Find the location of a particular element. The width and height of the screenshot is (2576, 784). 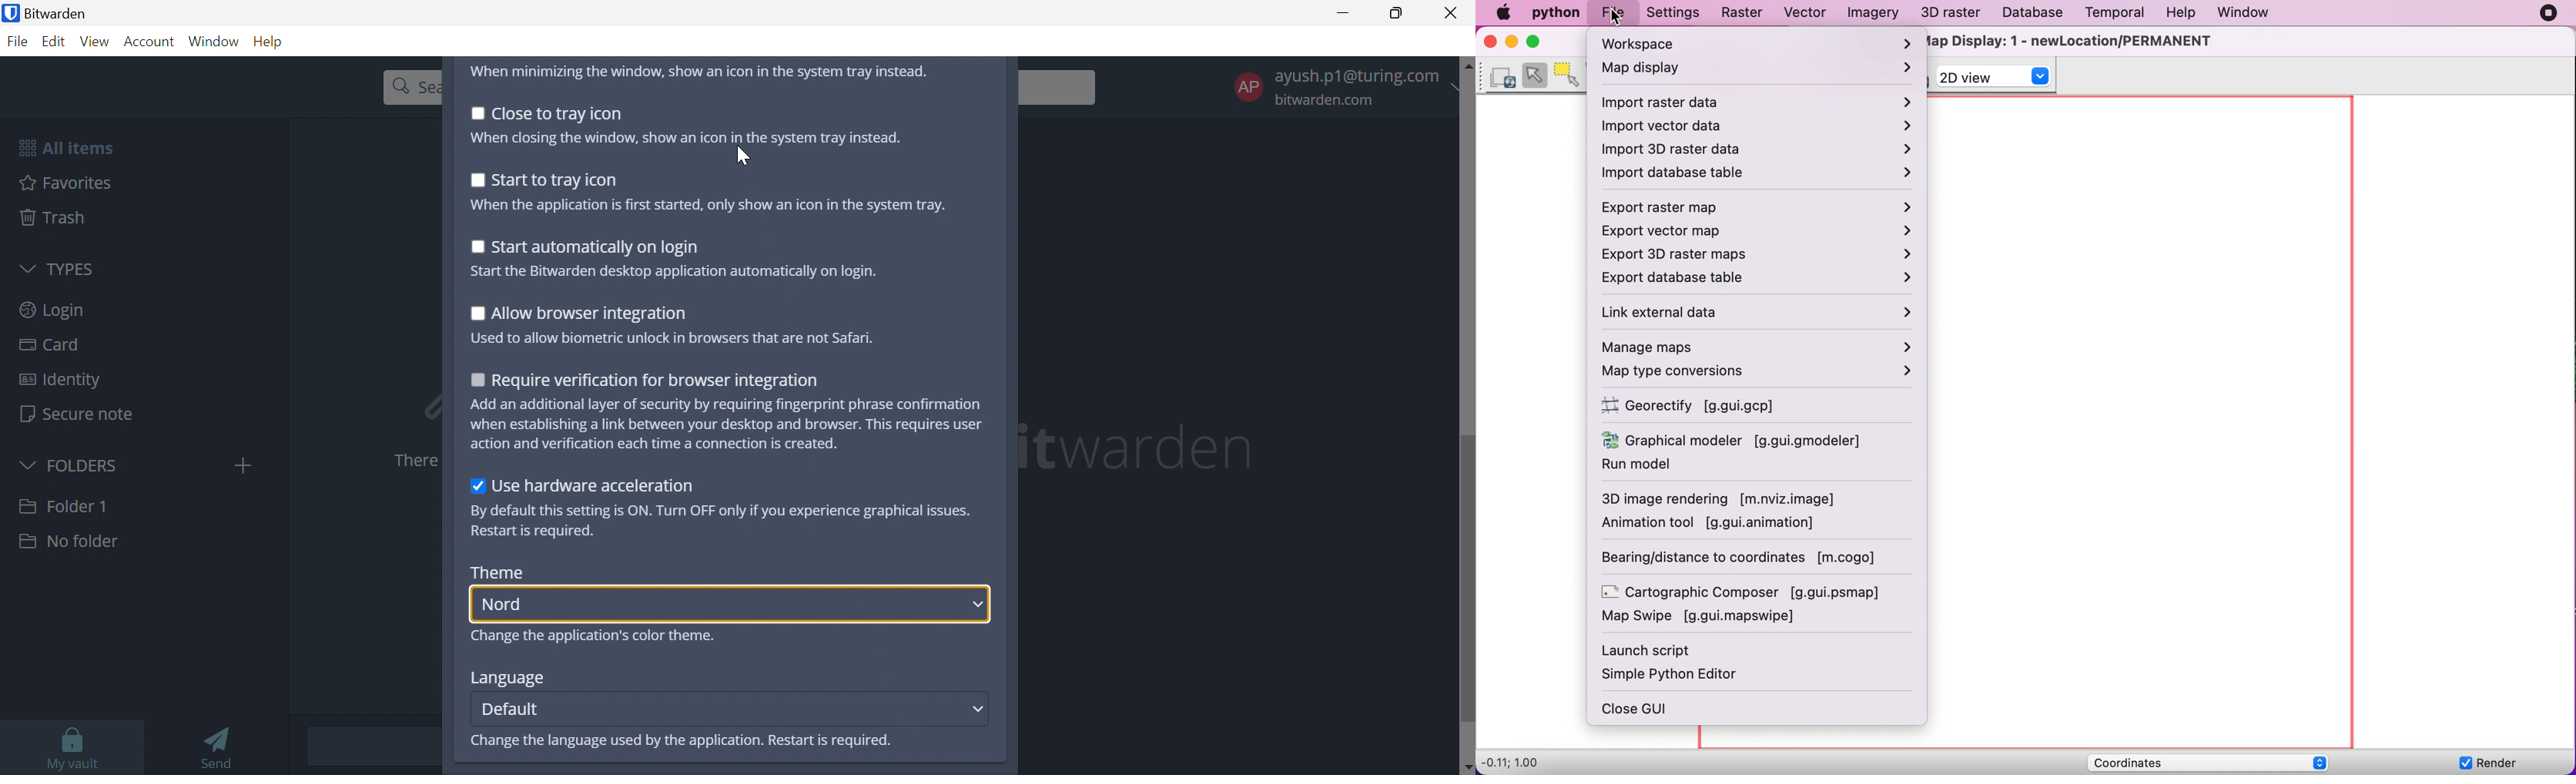

 is located at coordinates (698, 70).